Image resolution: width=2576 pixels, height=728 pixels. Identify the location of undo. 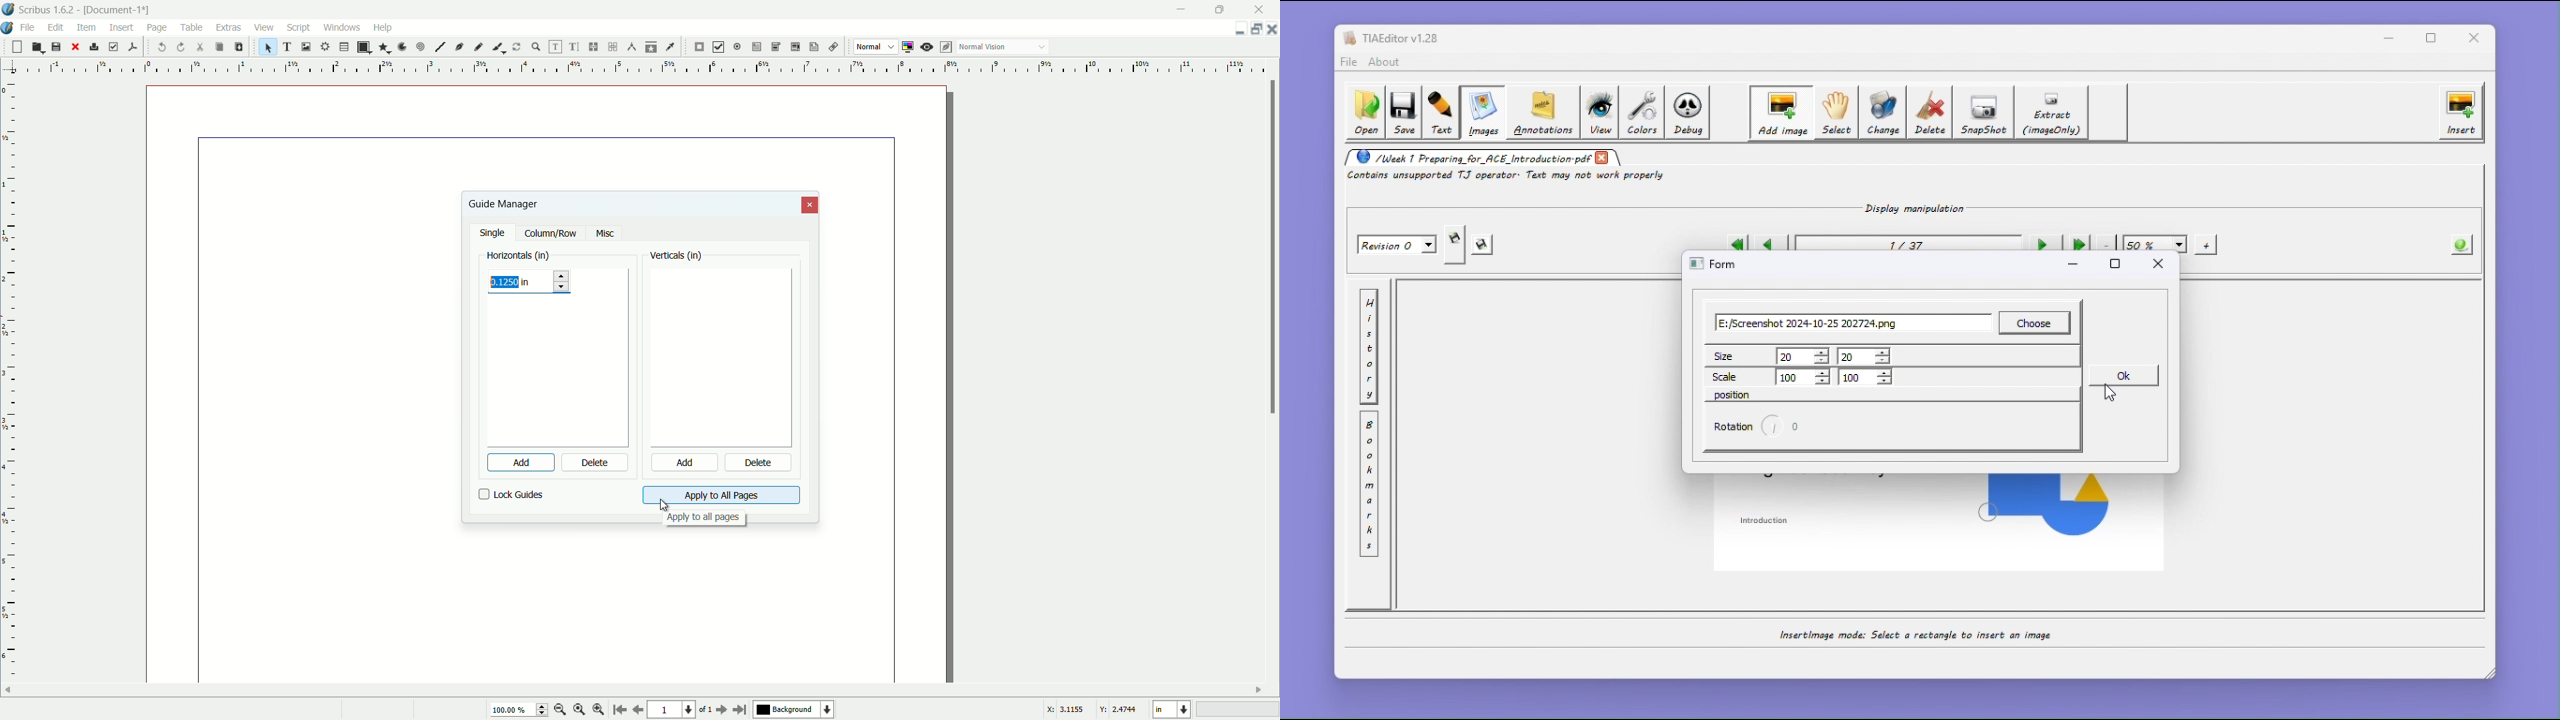
(163, 47).